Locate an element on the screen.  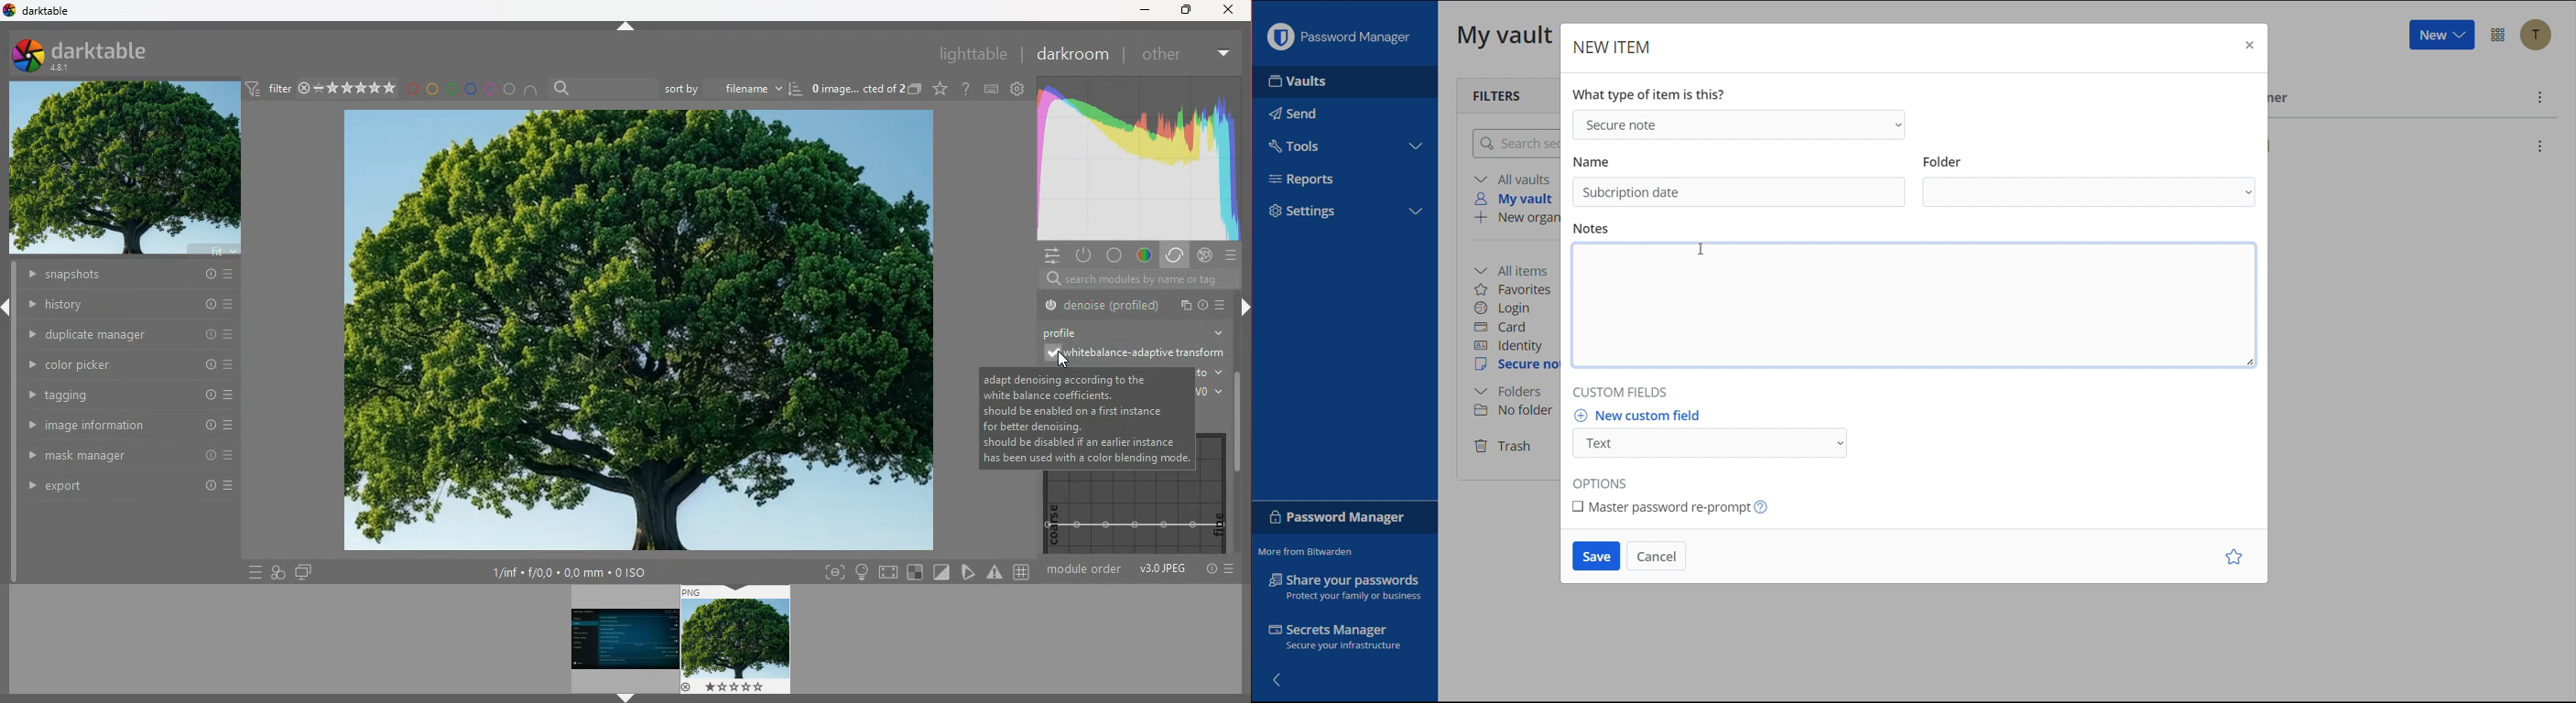
Master password prompt is located at coordinates (1676, 505).